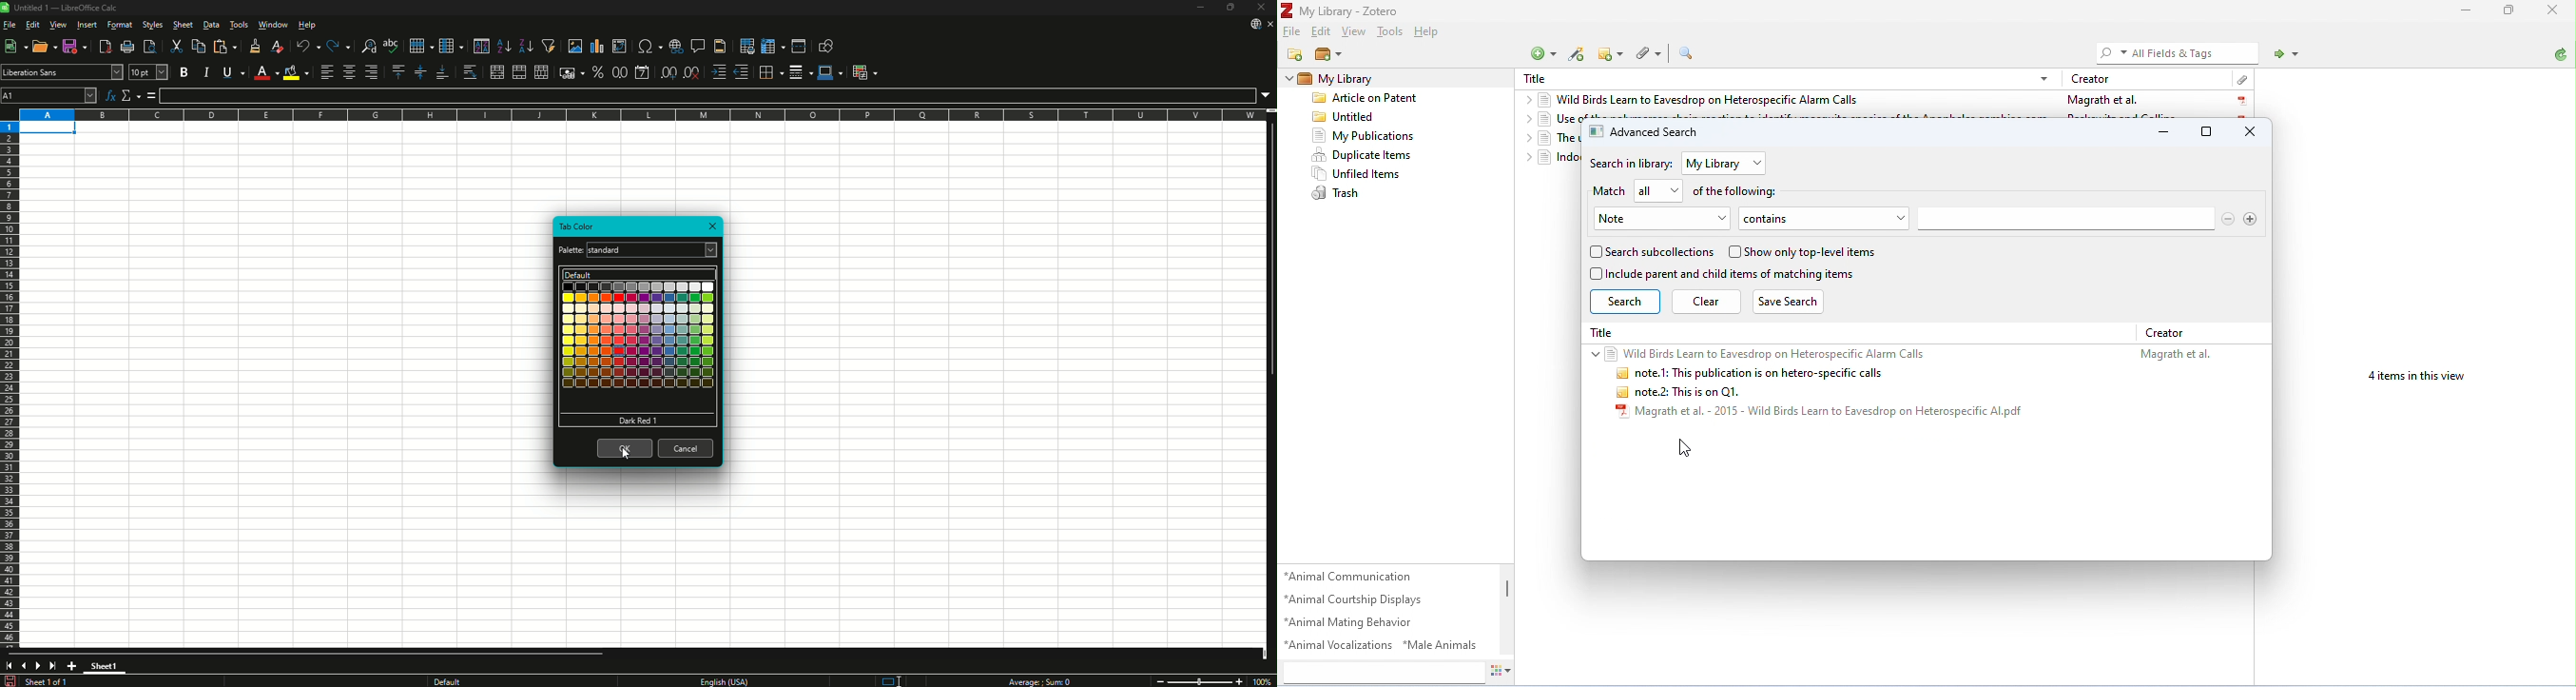  What do you see at coordinates (368, 46) in the screenshot?
I see `Find and Replace` at bounding box center [368, 46].